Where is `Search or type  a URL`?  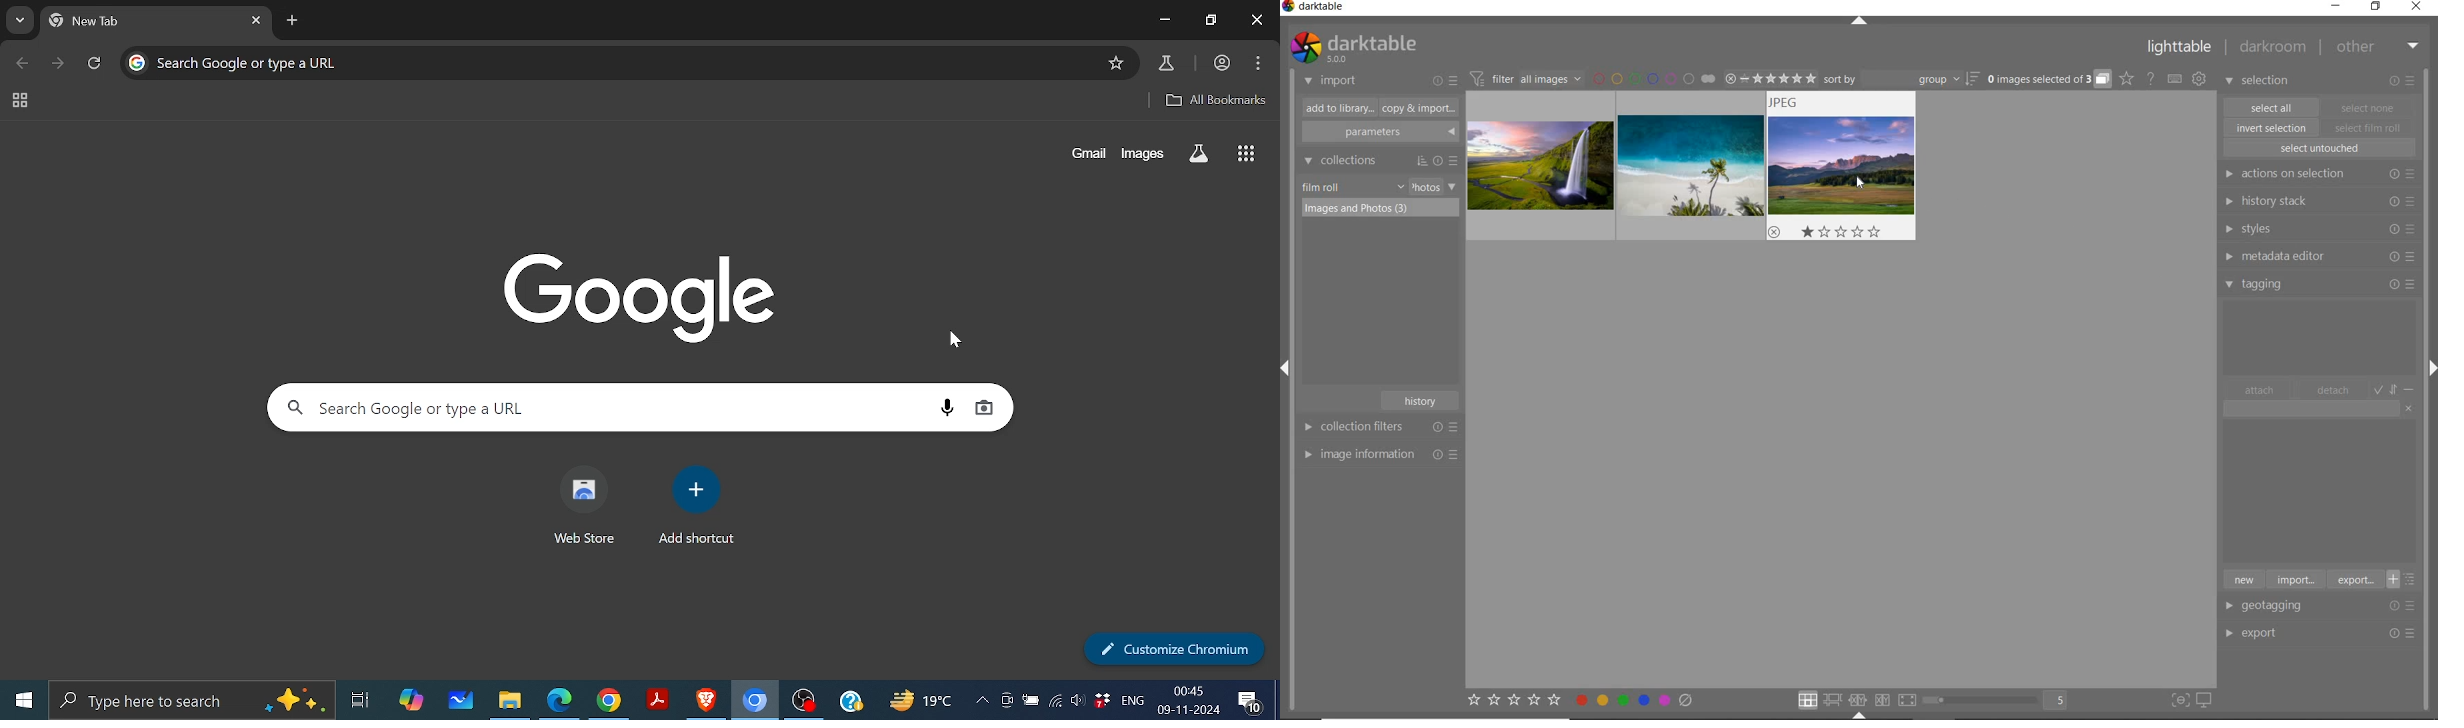
Search or type  a URL is located at coordinates (604, 407).